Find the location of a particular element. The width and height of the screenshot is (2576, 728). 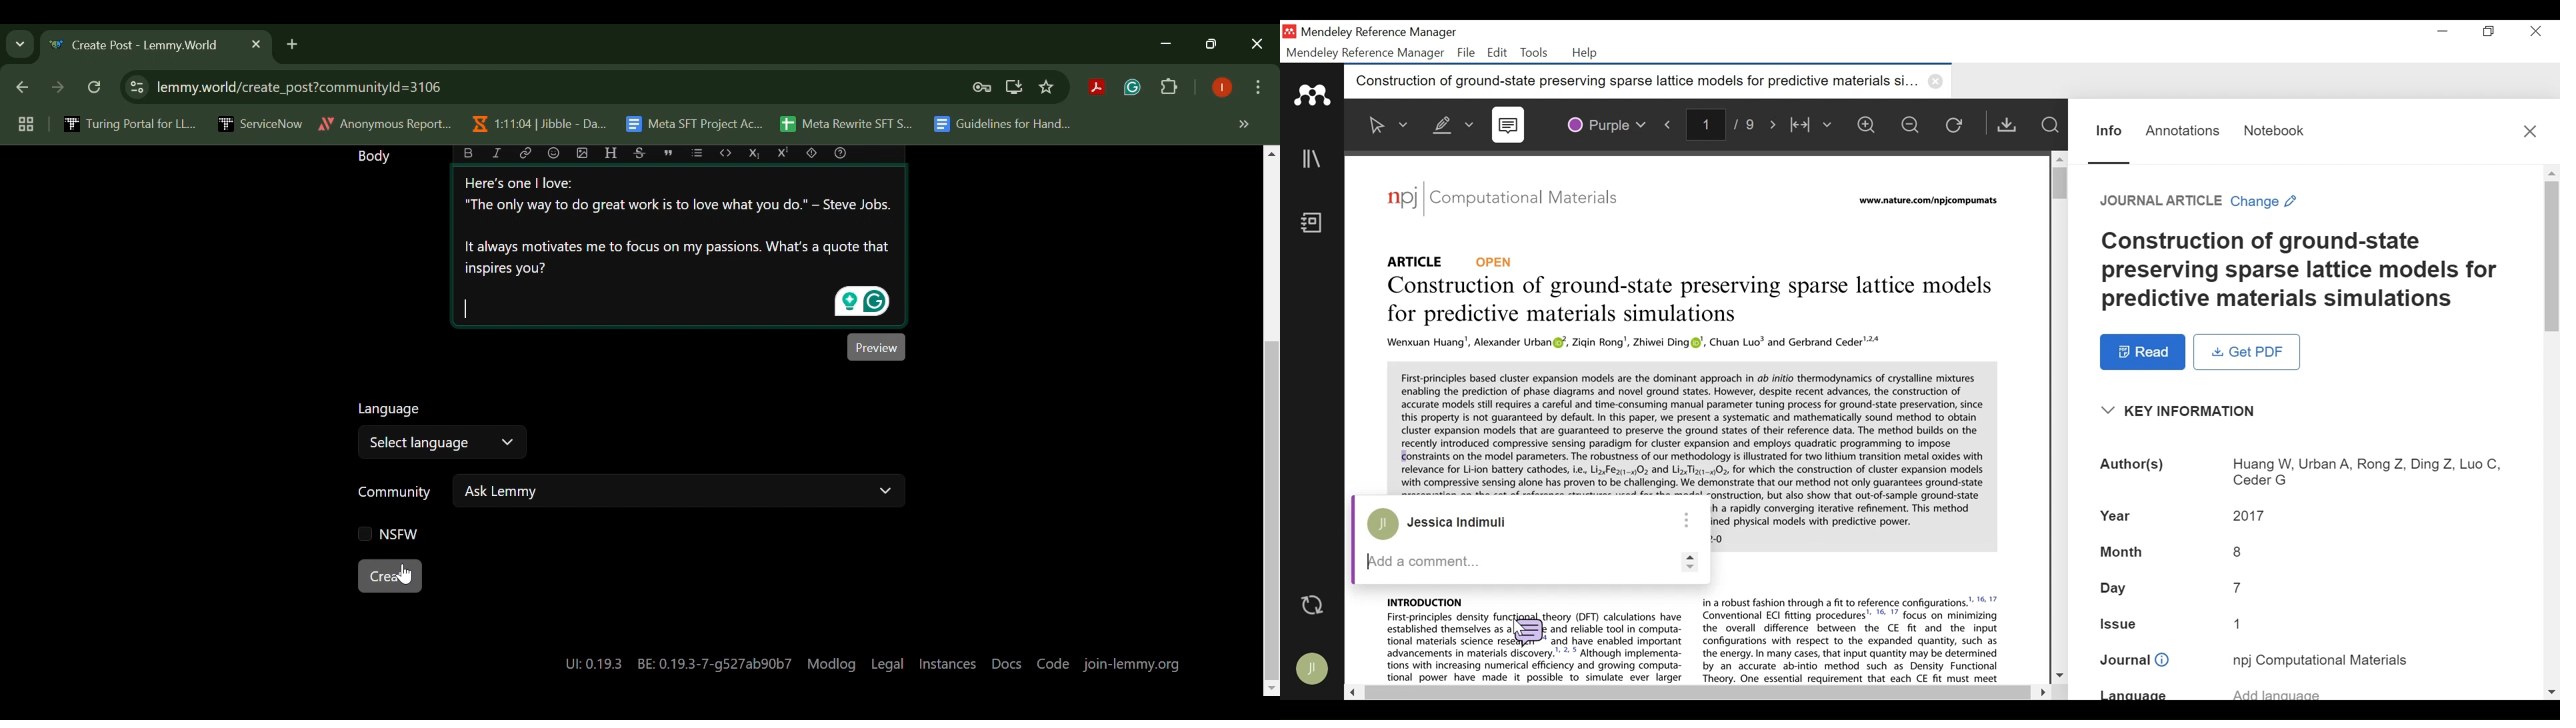

Add a comment is located at coordinates (1511, 561).